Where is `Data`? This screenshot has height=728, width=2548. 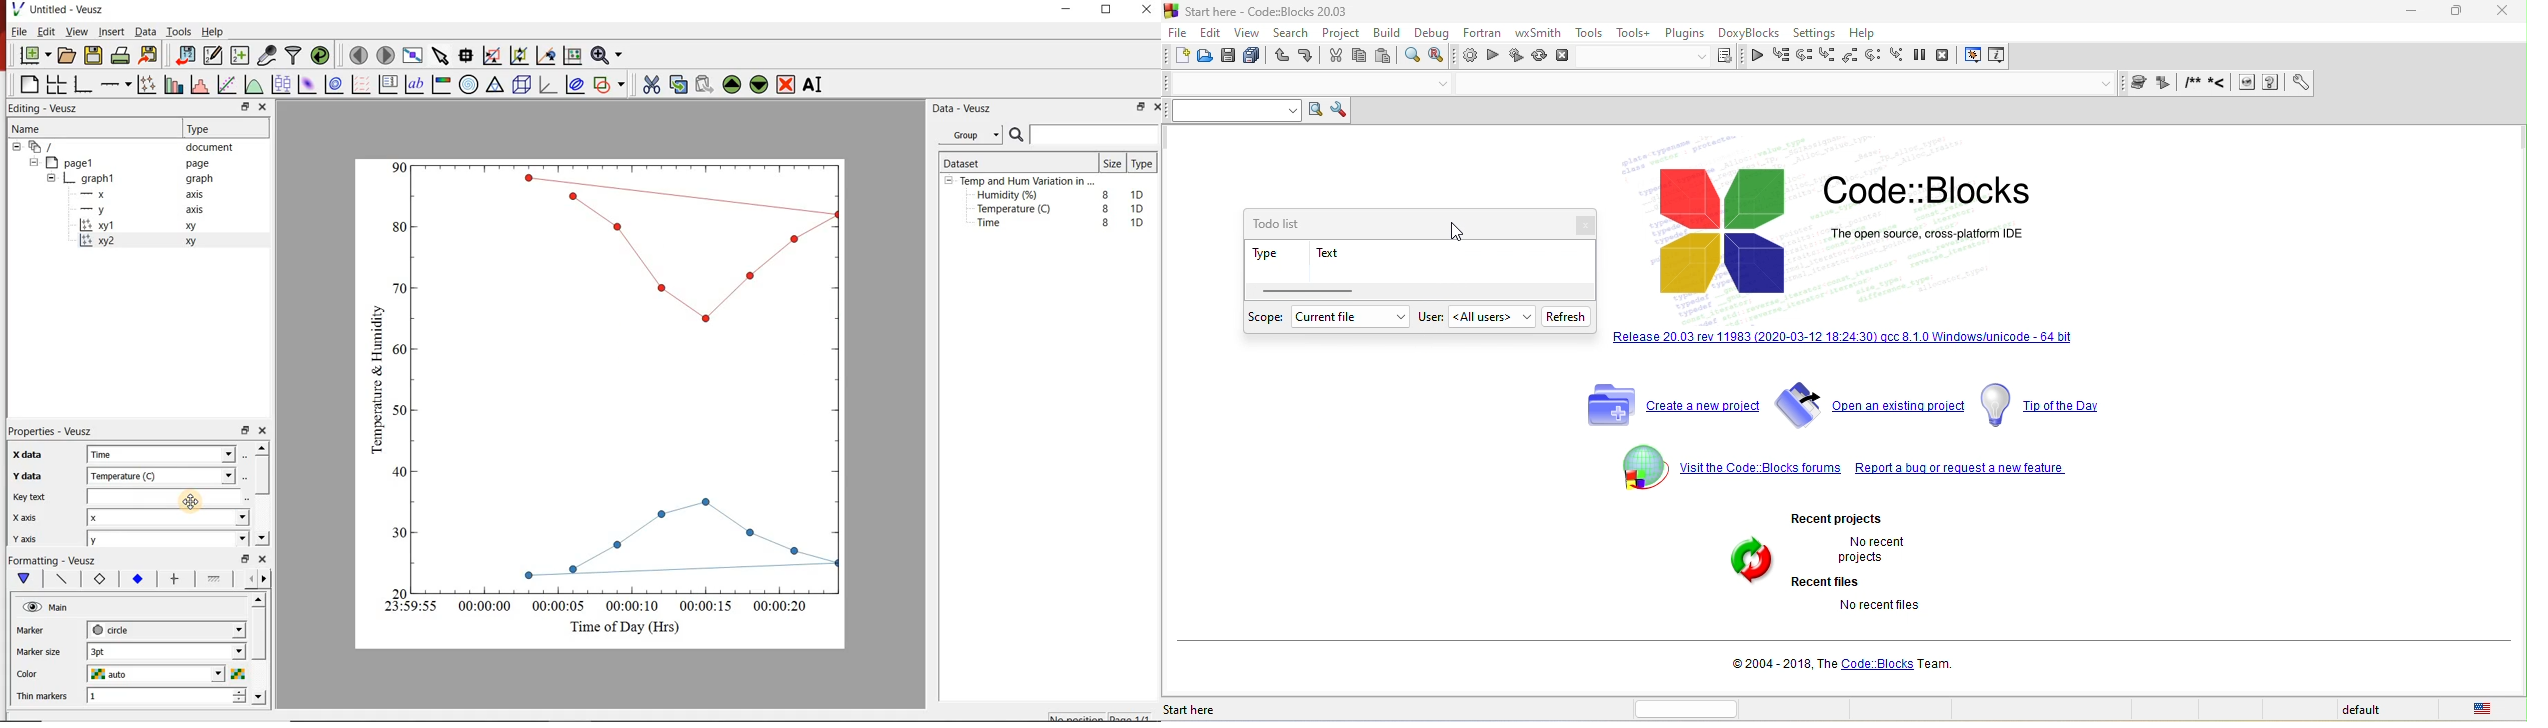
Data is located at coordinates (142, 32).